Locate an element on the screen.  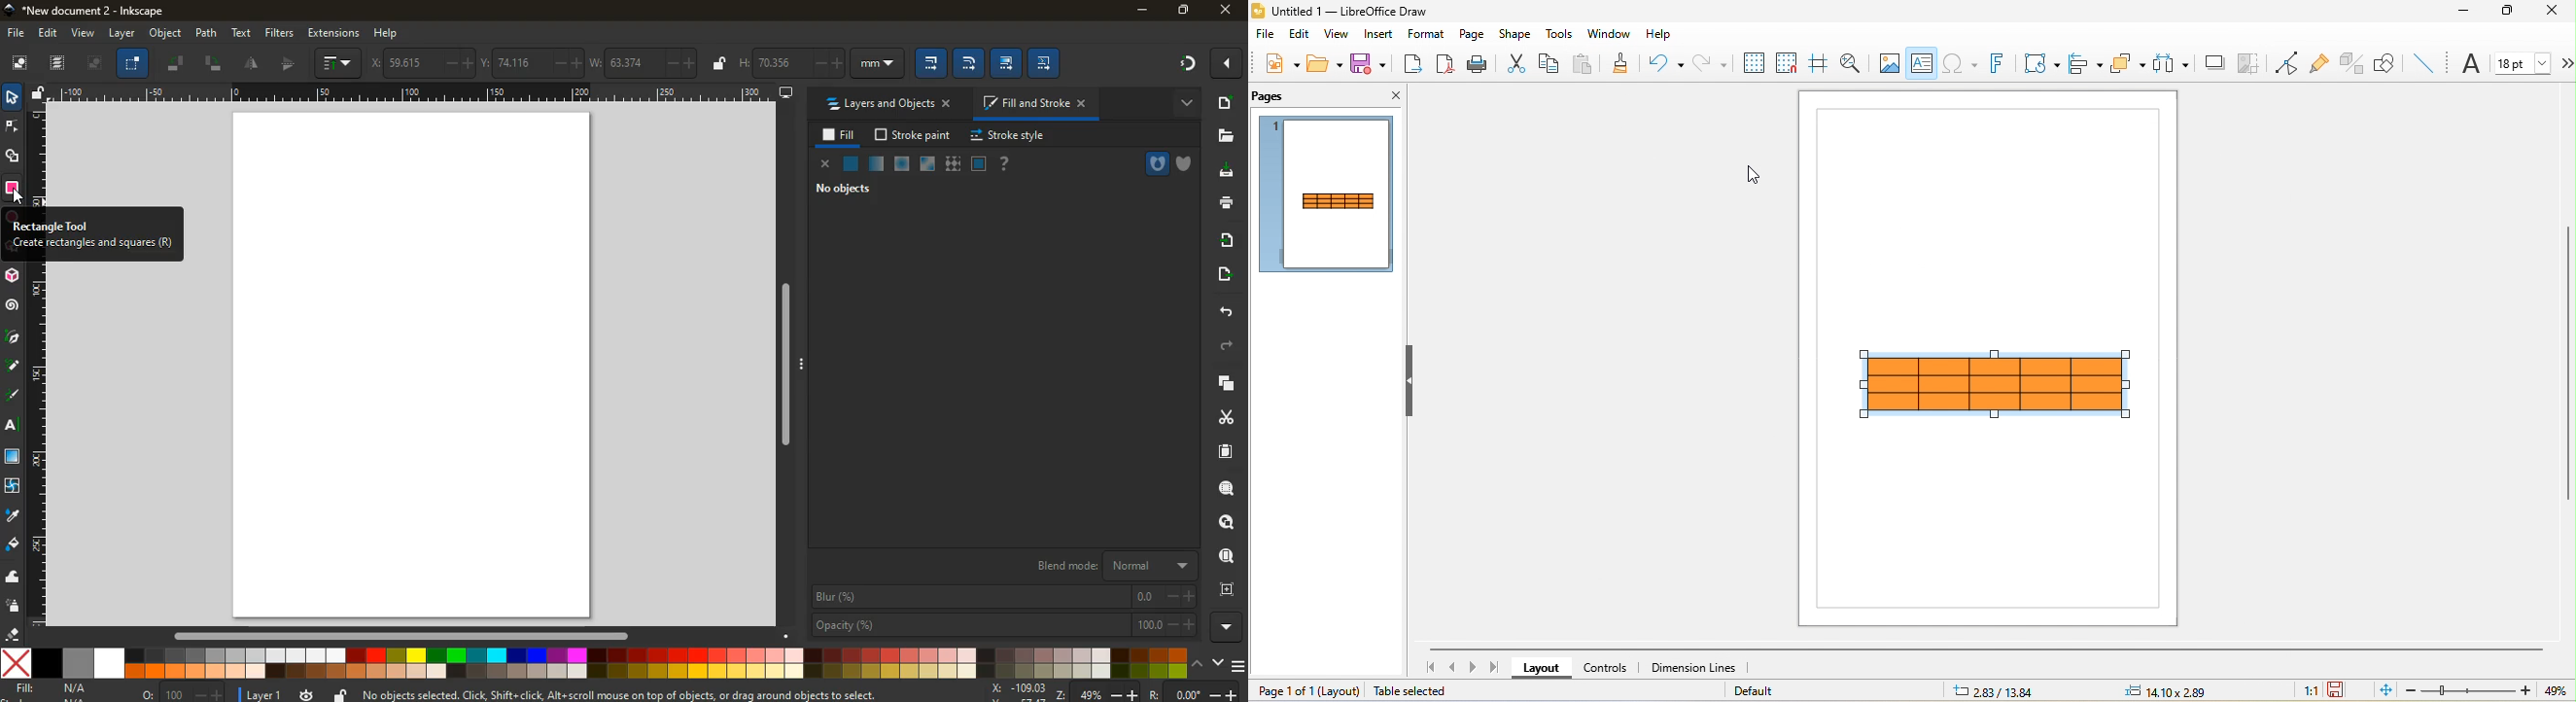
minimize is located at coordinates (1140, 11).